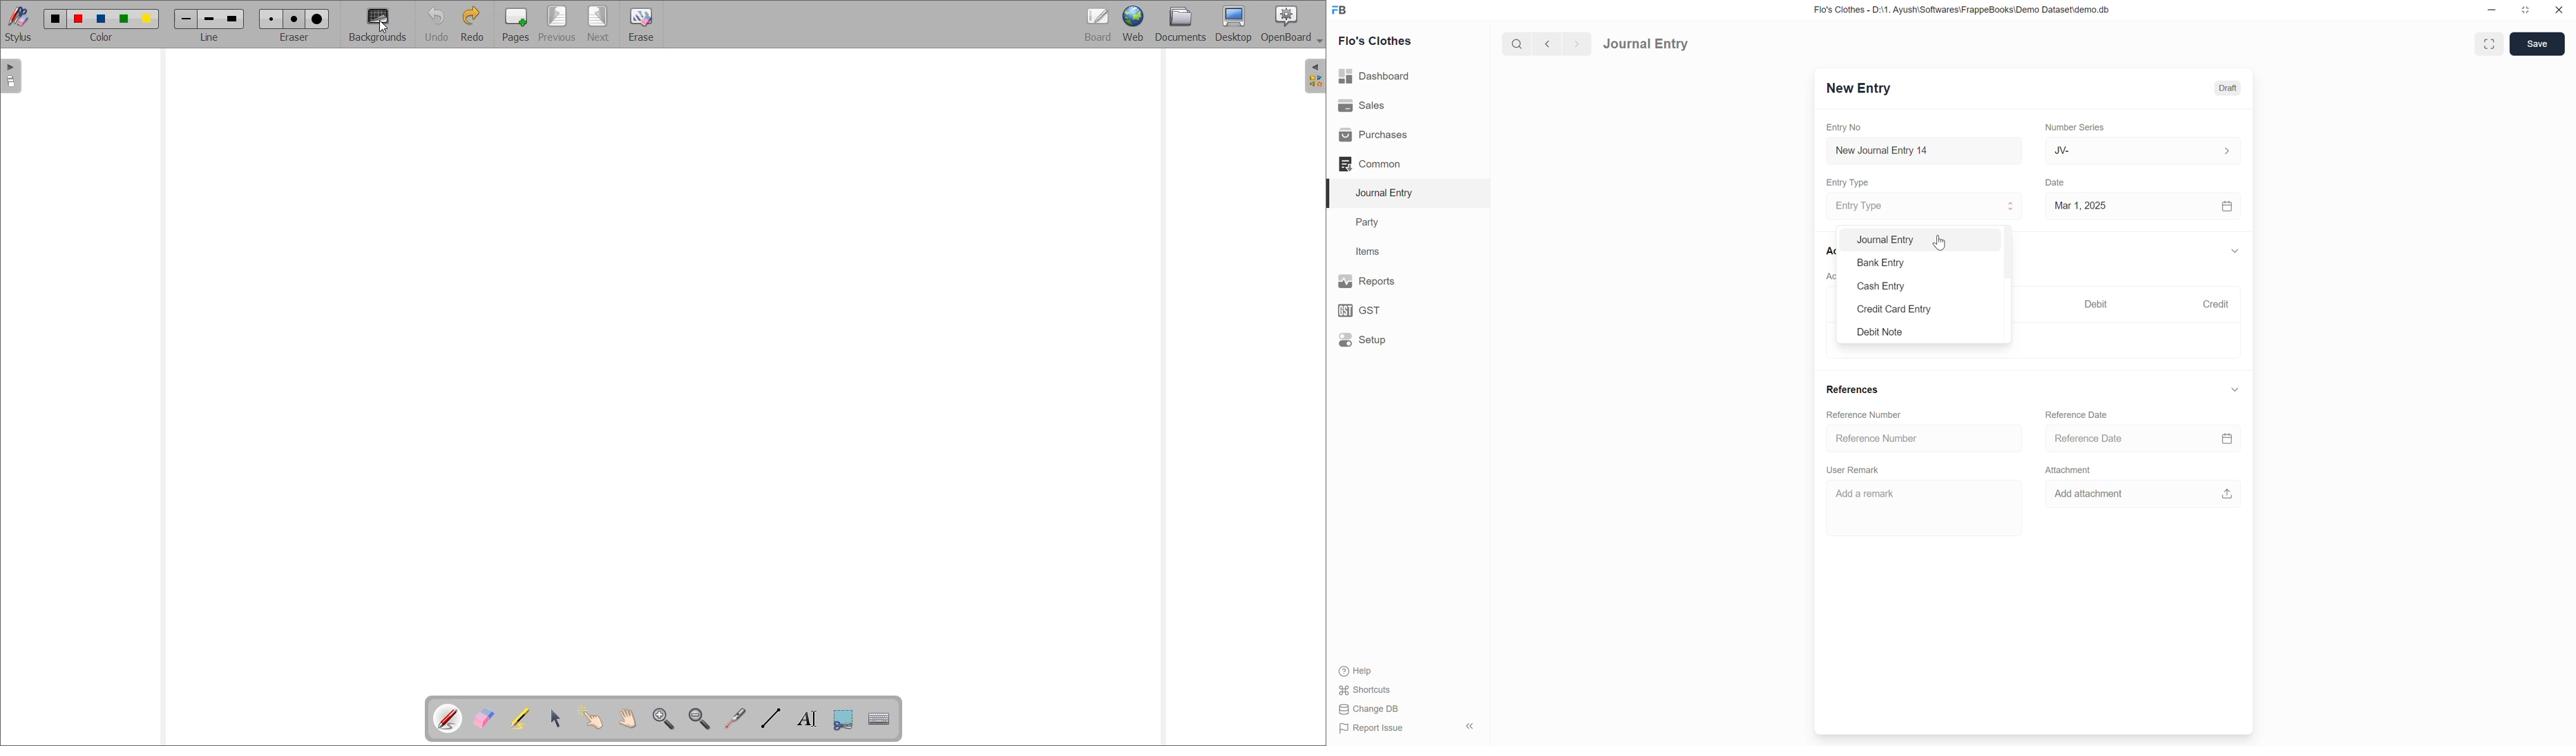 This screenshot has height=756, width=2576. Describe the element at coordinates (1358, 671) in the screenshot. I see `Help` at that location.